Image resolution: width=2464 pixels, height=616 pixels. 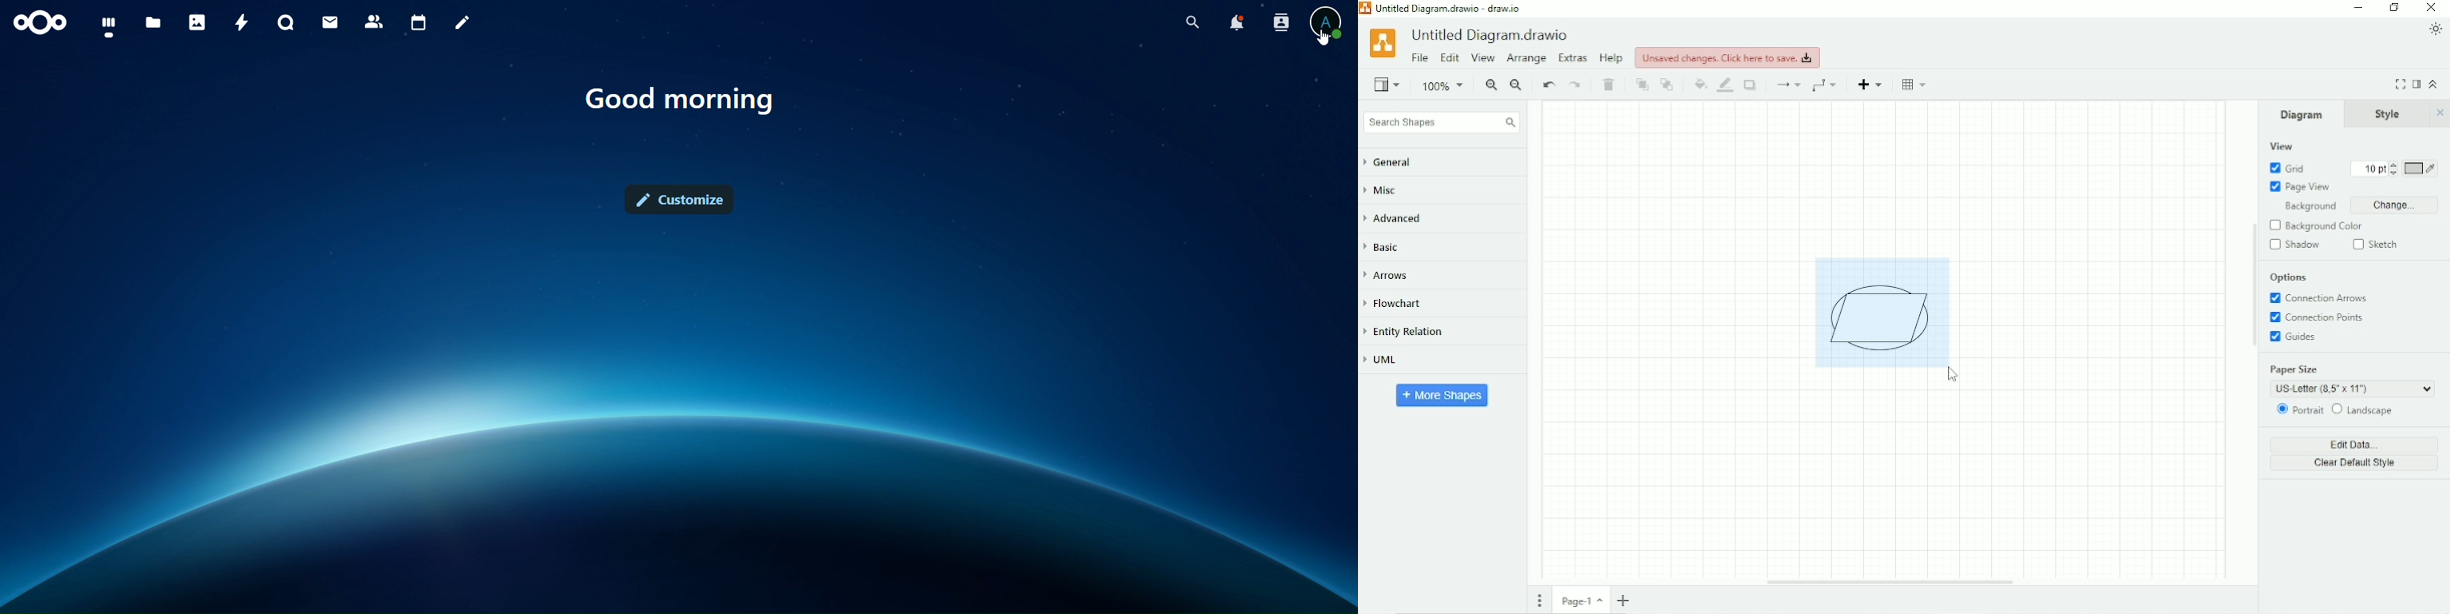 I want to click on Fullscreen, so click(x=2400, y=84).